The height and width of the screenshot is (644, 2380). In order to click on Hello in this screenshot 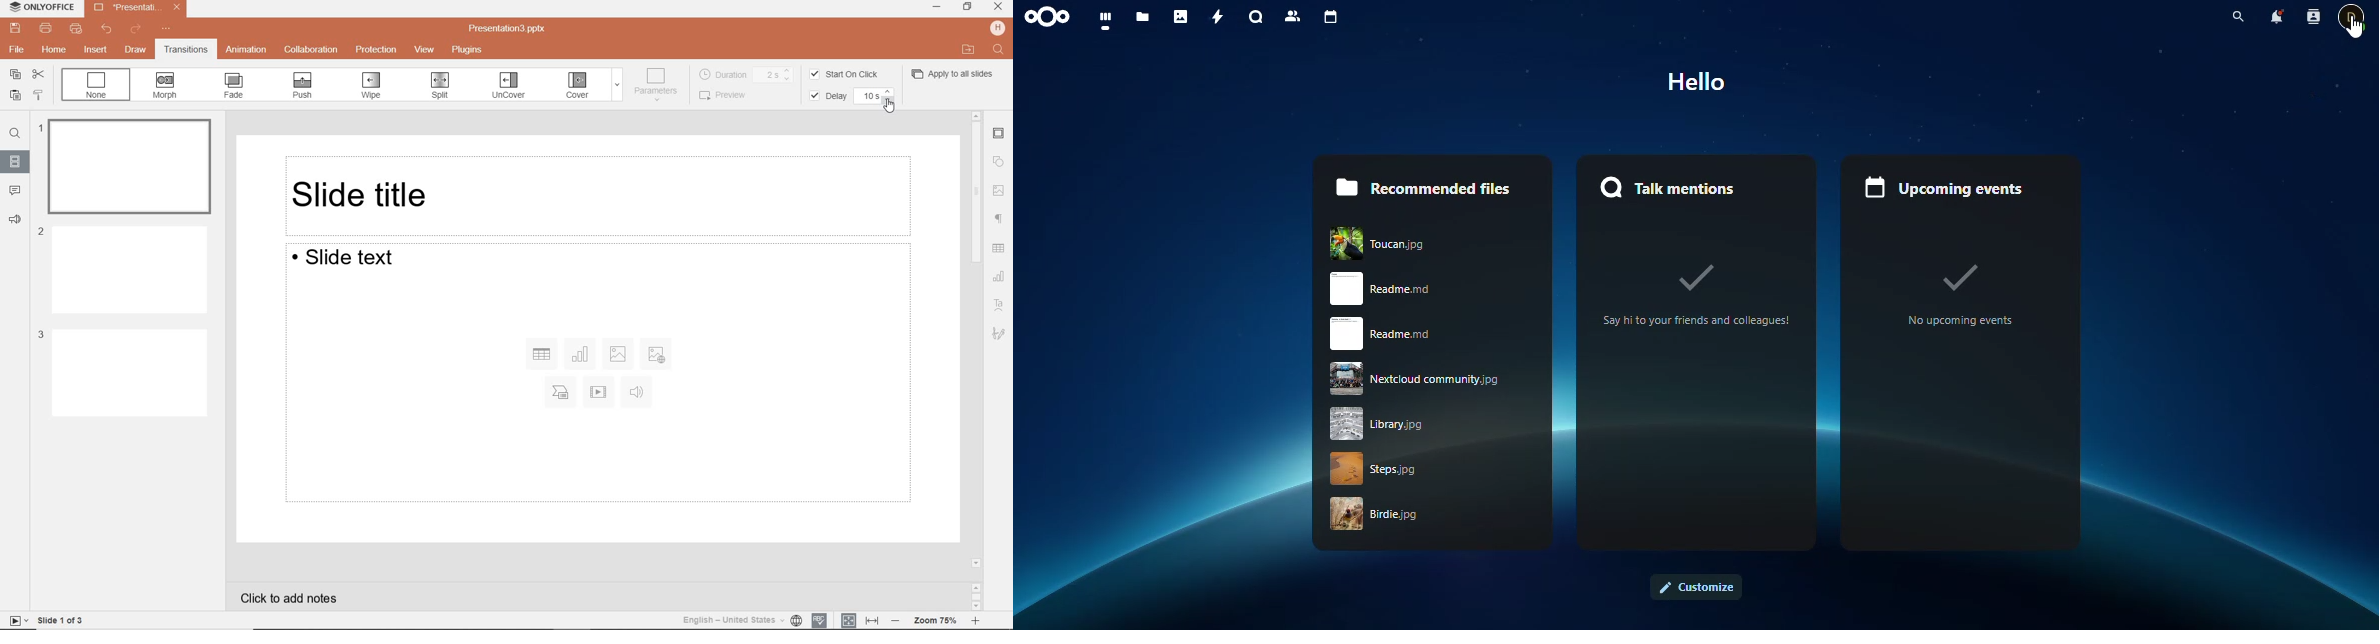, I will do `click(1696, 83)`.